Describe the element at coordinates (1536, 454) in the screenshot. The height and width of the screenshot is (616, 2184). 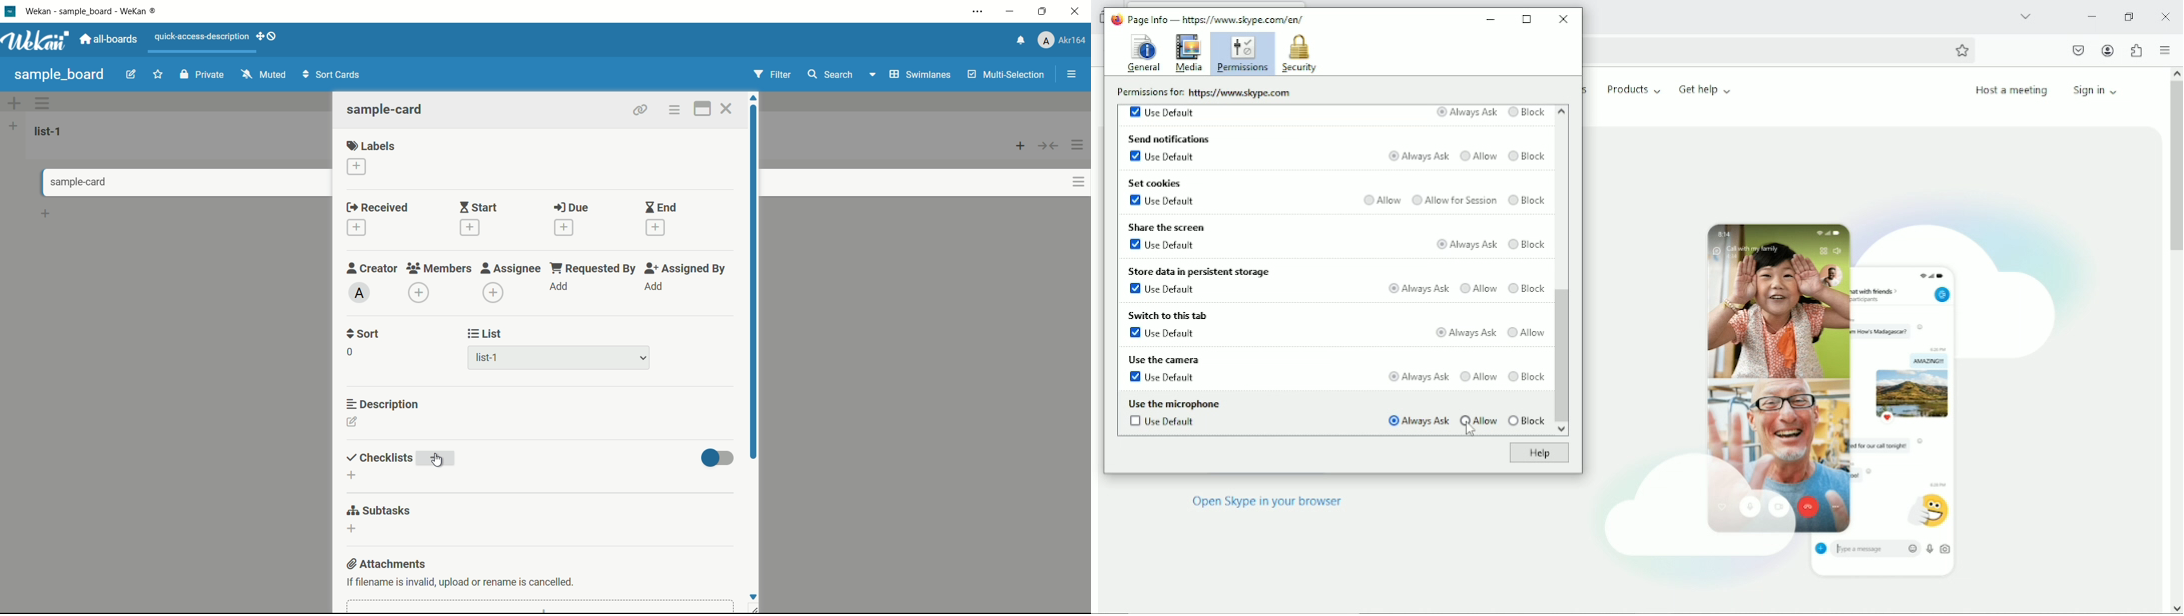
I see `Help` at that location.